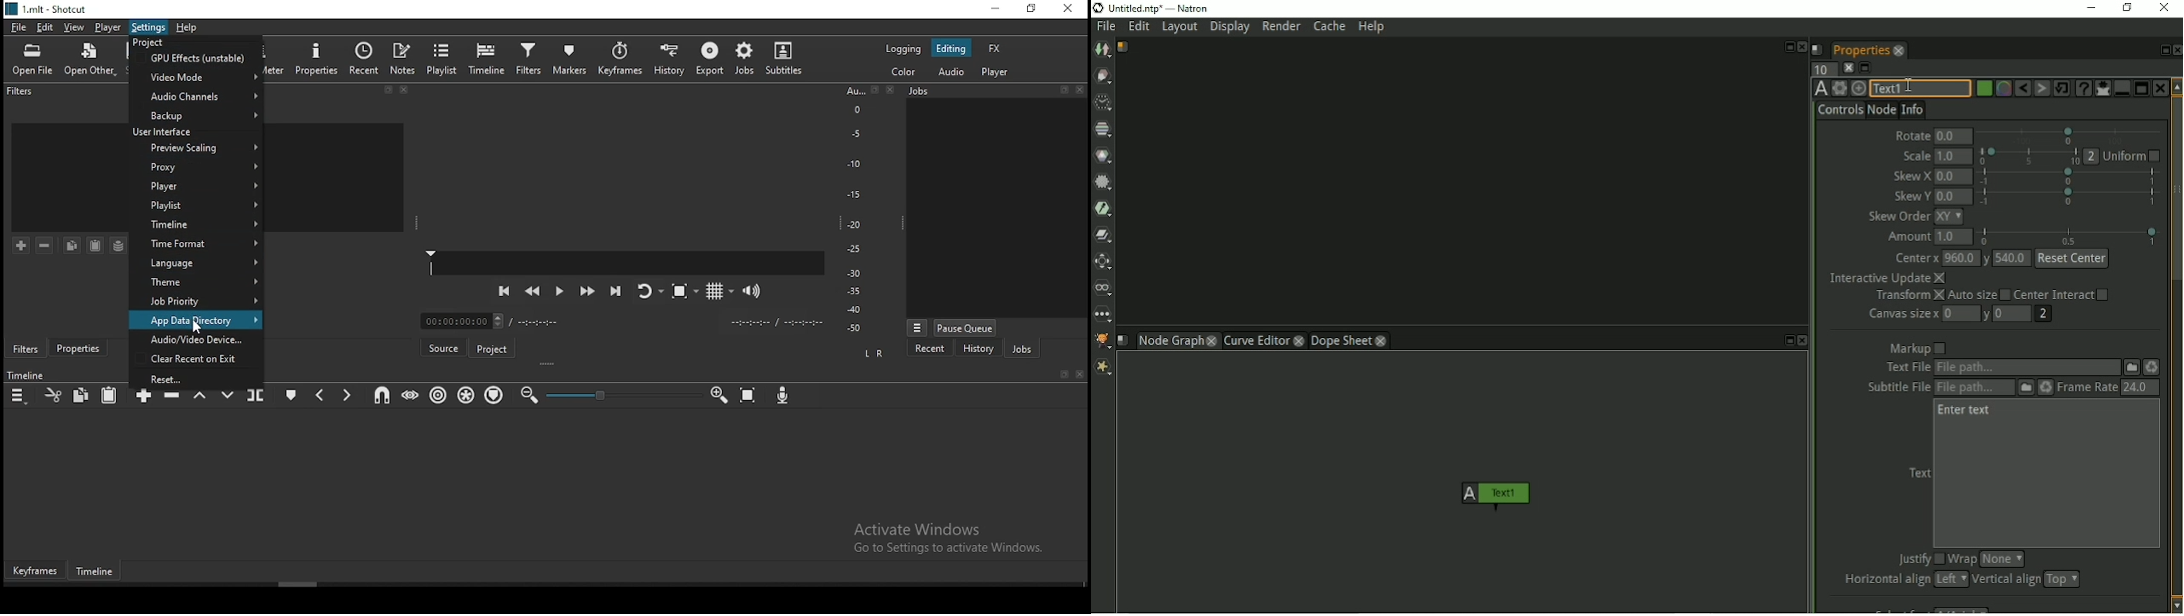  What do you see at coordinates (744, 59) in the screenshot?
I see `jobs` at bounding box center [744, 59].